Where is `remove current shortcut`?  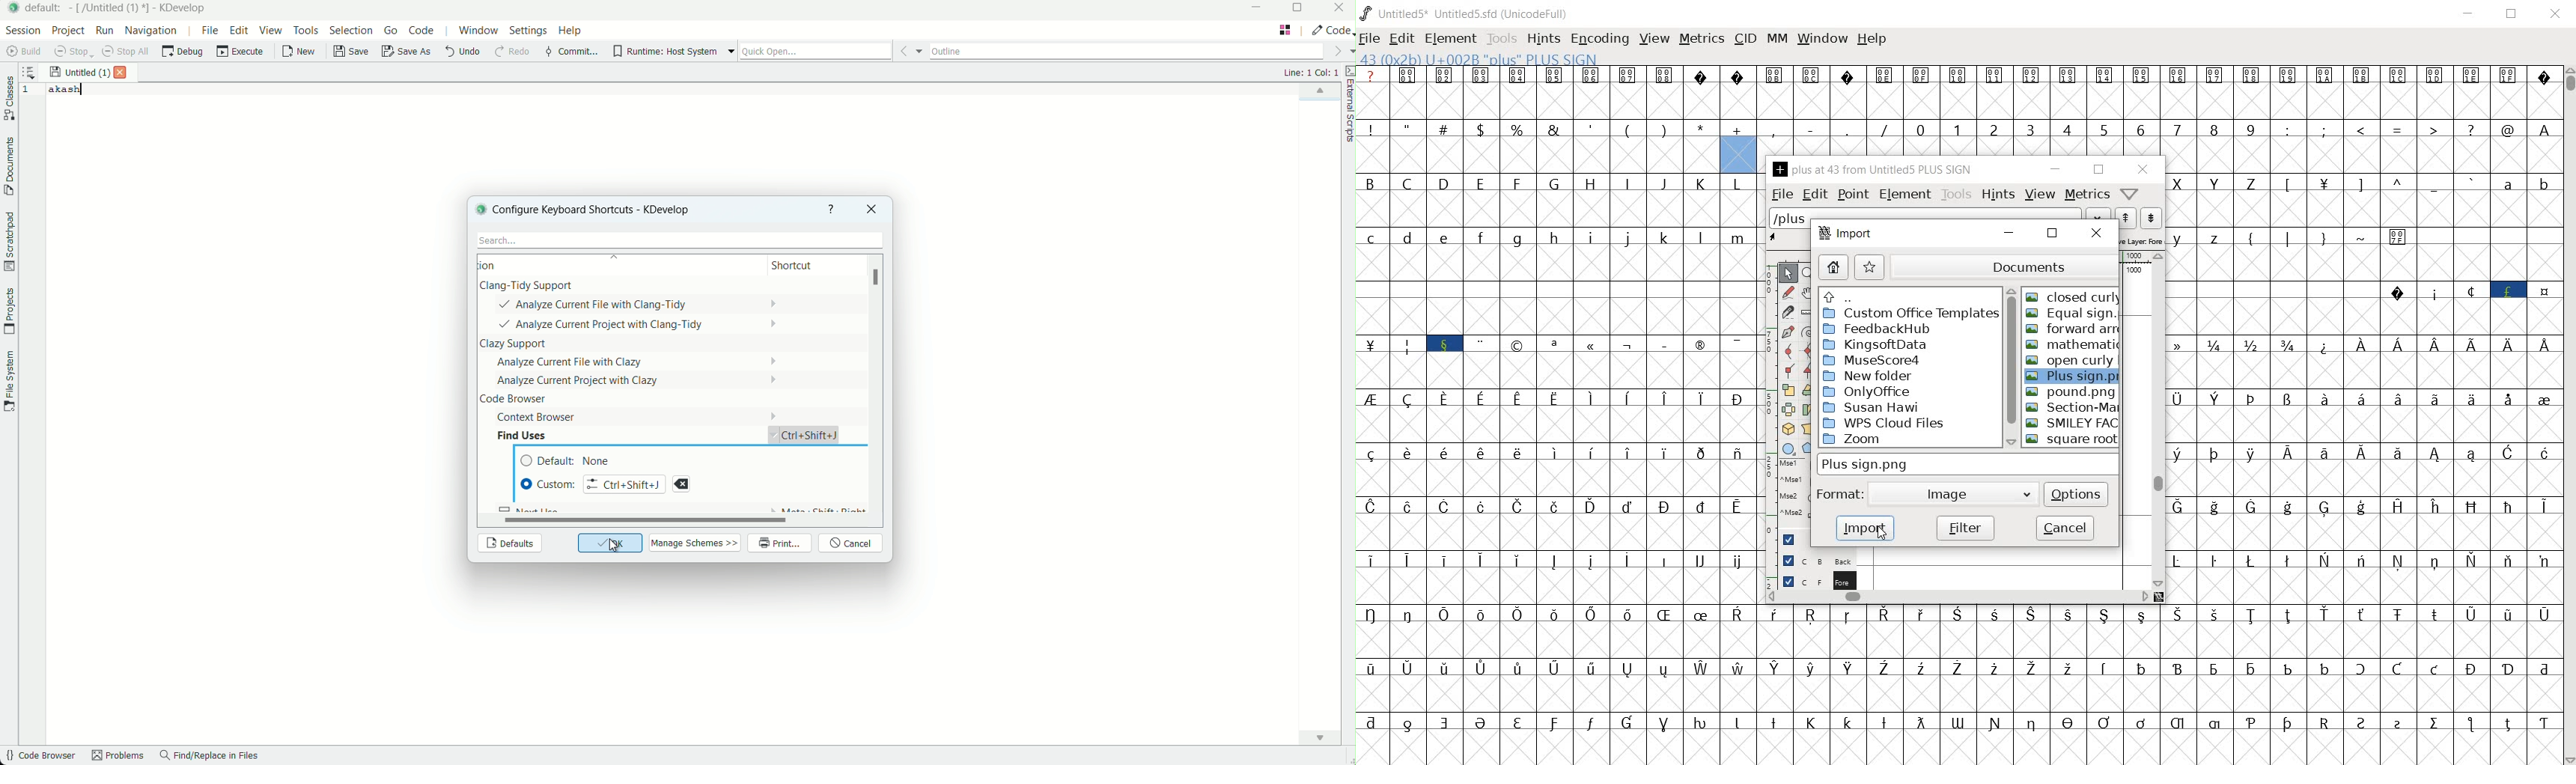
remove current shortcut is located at coordinates (684, 484).